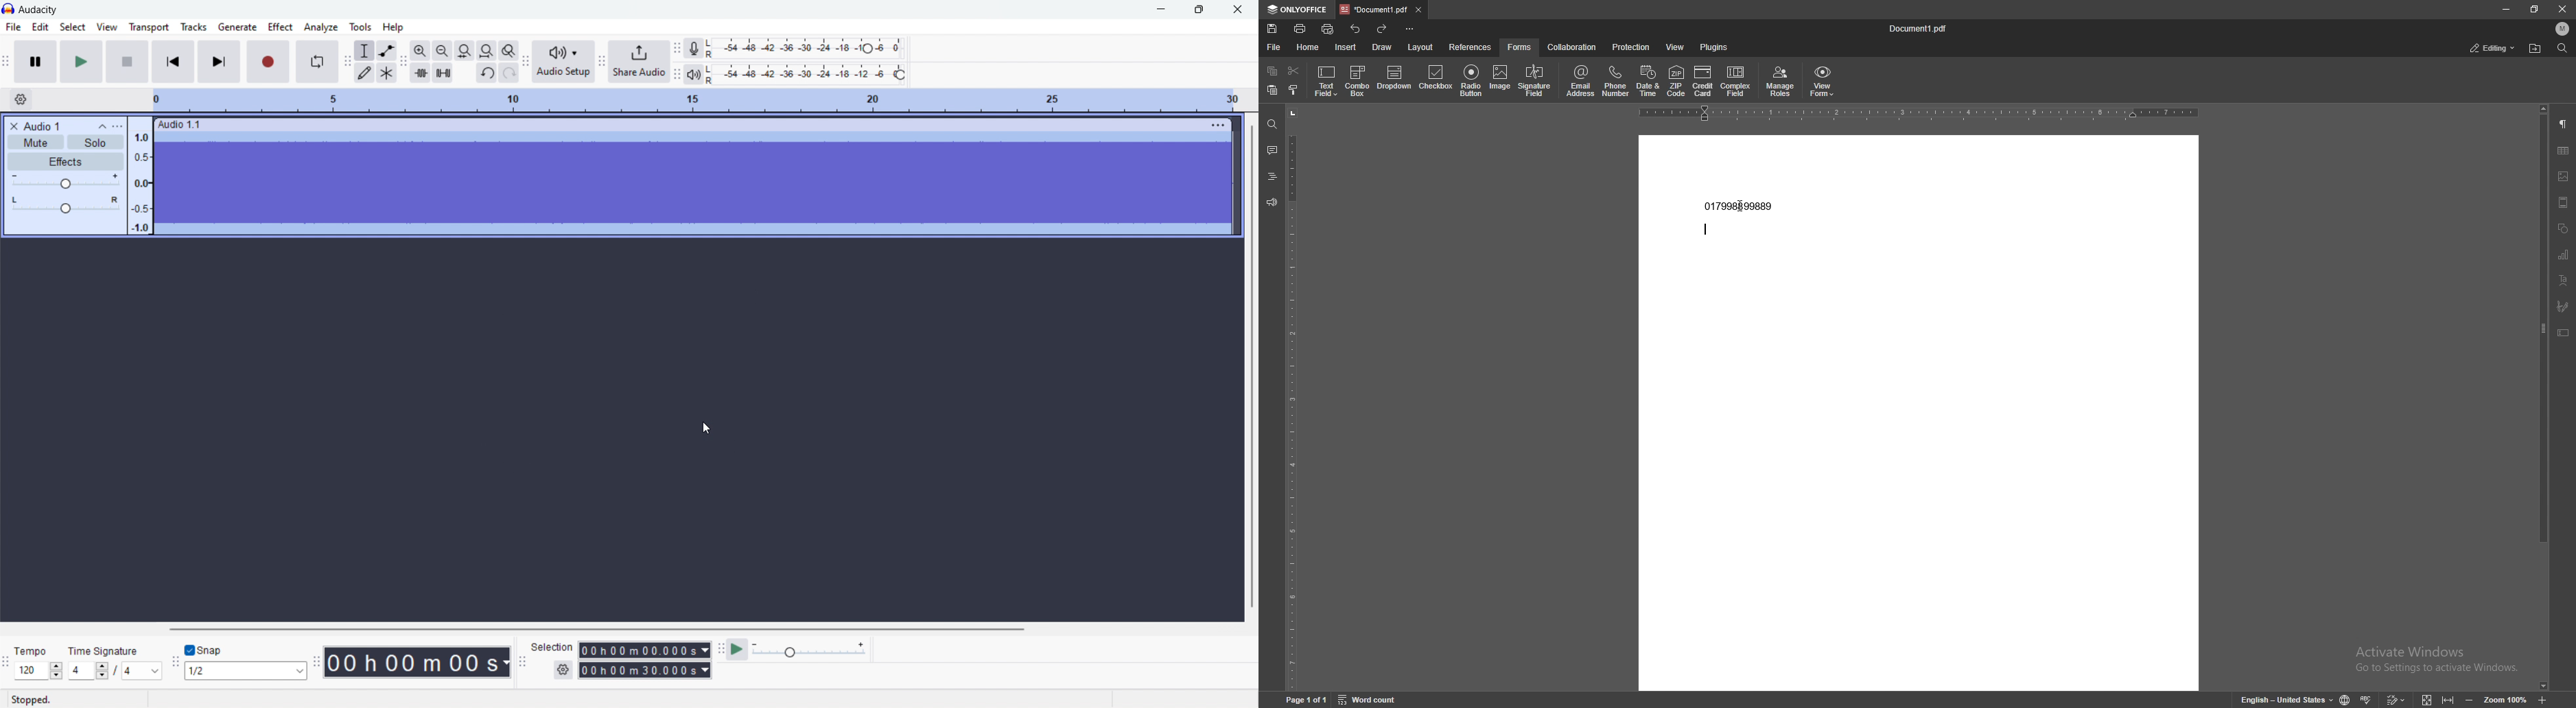 Image resolution: width=2576 pixels, height=728 pixels. Describe the element at coordinates (193, 27) in the screenshot. I see `tracks` at that location.